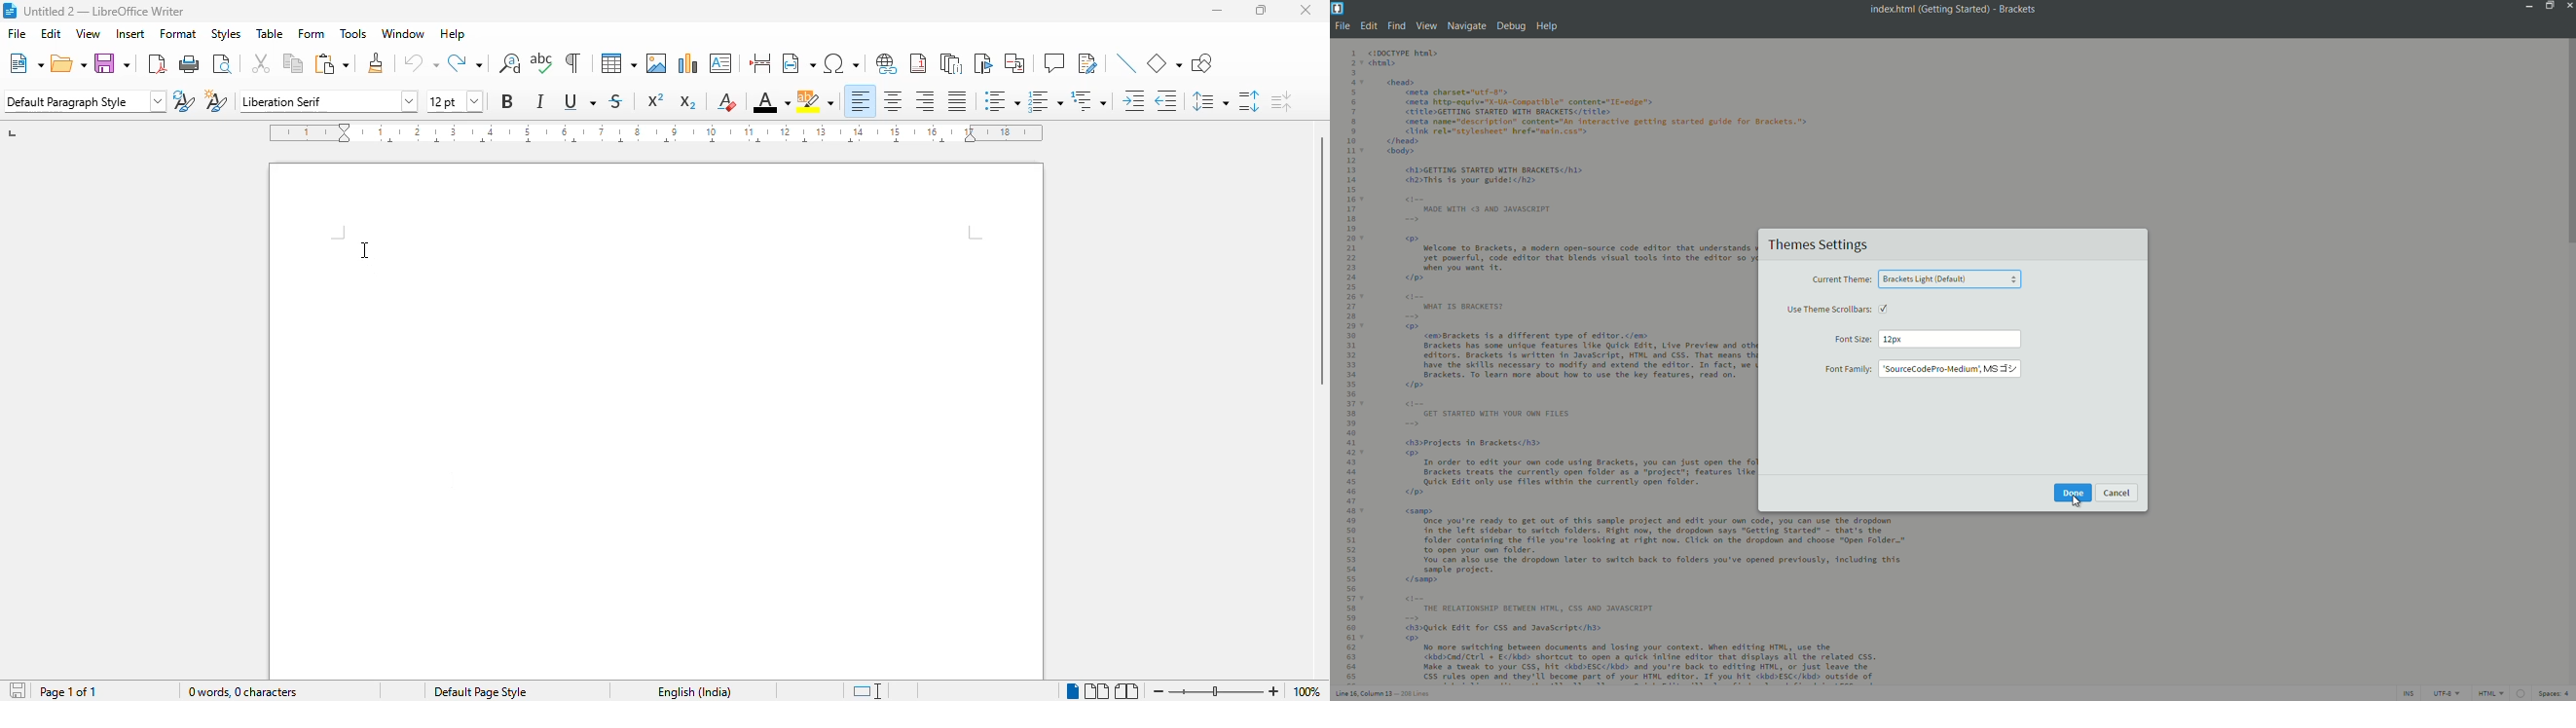 Image resolution: width=2576 pixels, height=728 pixels. I want to click on form, so click(311, 34).